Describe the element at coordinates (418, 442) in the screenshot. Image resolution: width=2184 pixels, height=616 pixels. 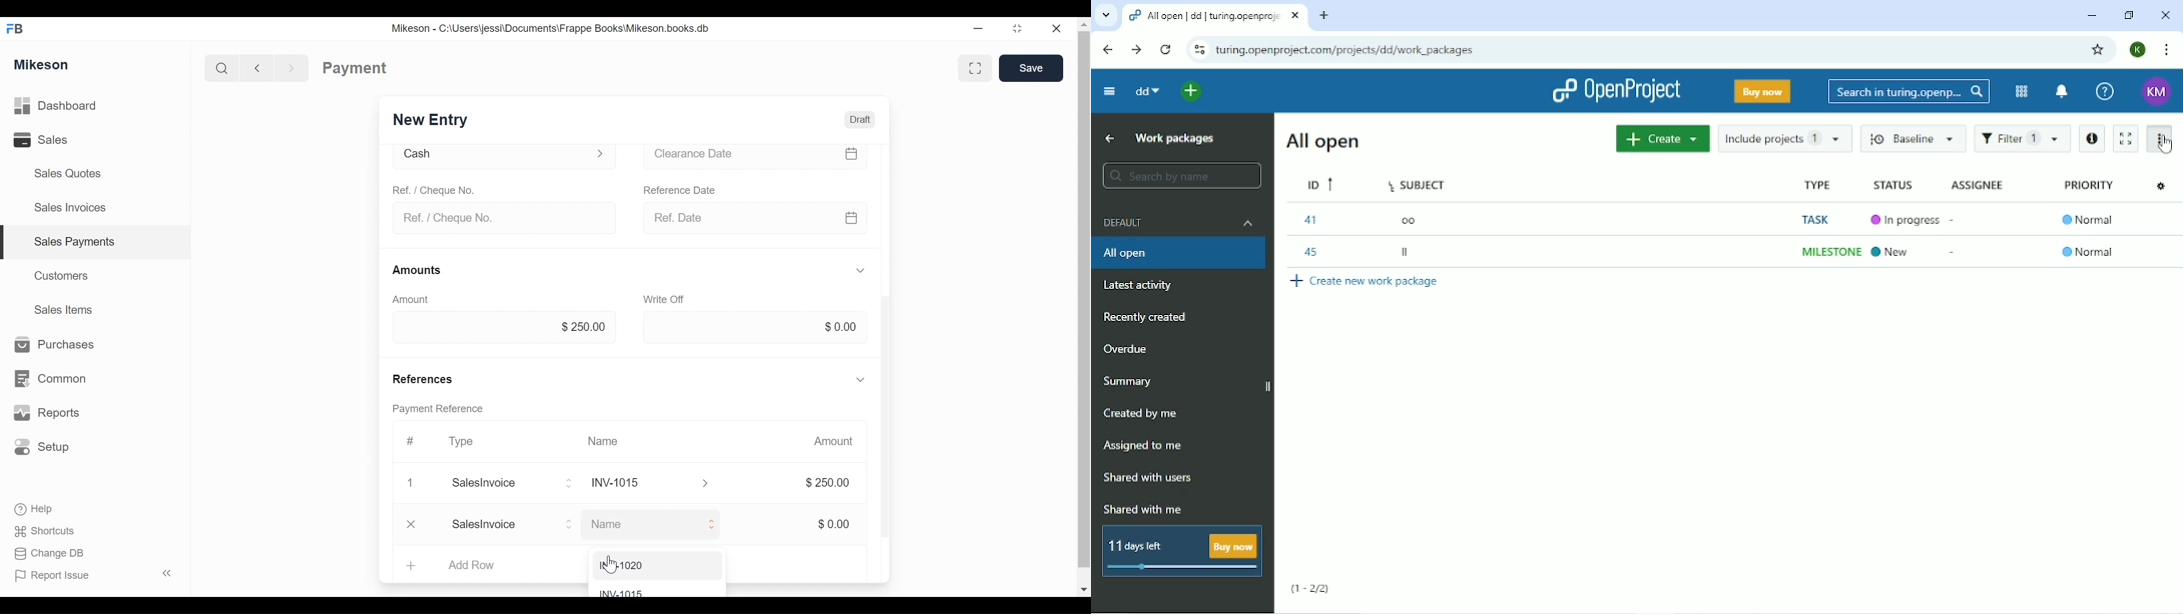
I see `Hashtag` at that location.